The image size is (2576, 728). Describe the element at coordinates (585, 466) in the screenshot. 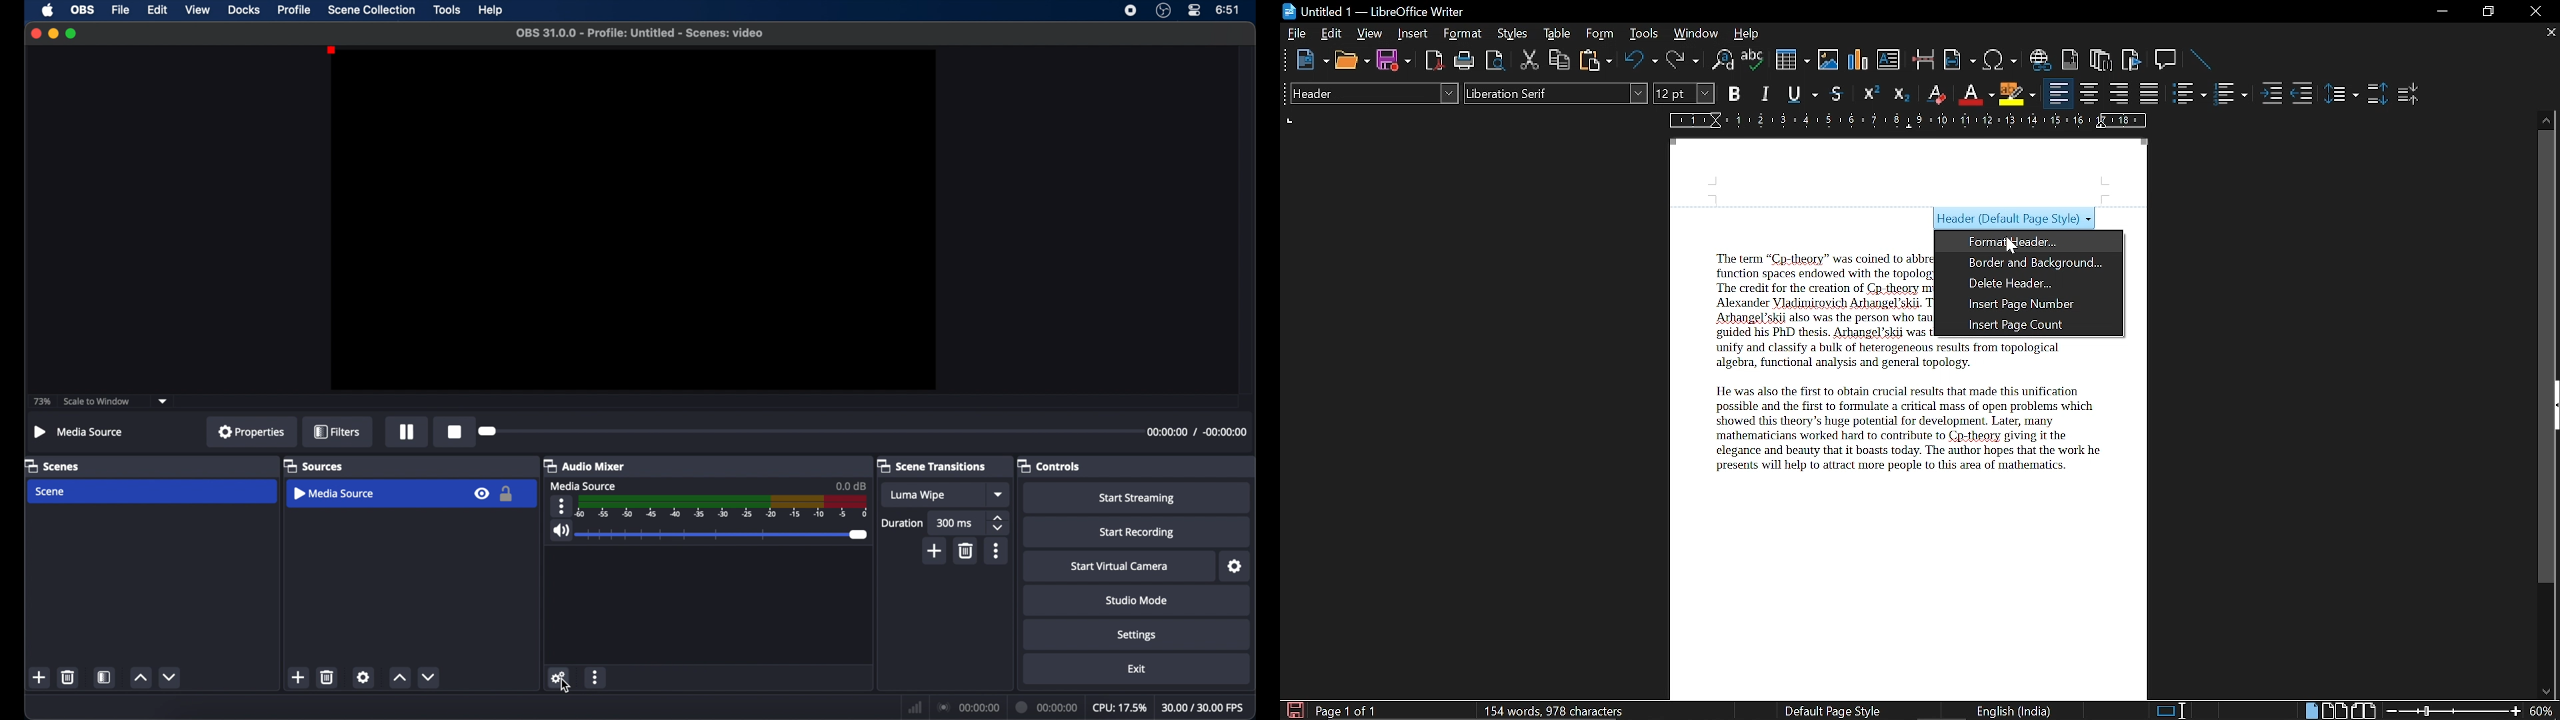

I see `audio mixer` at that location.